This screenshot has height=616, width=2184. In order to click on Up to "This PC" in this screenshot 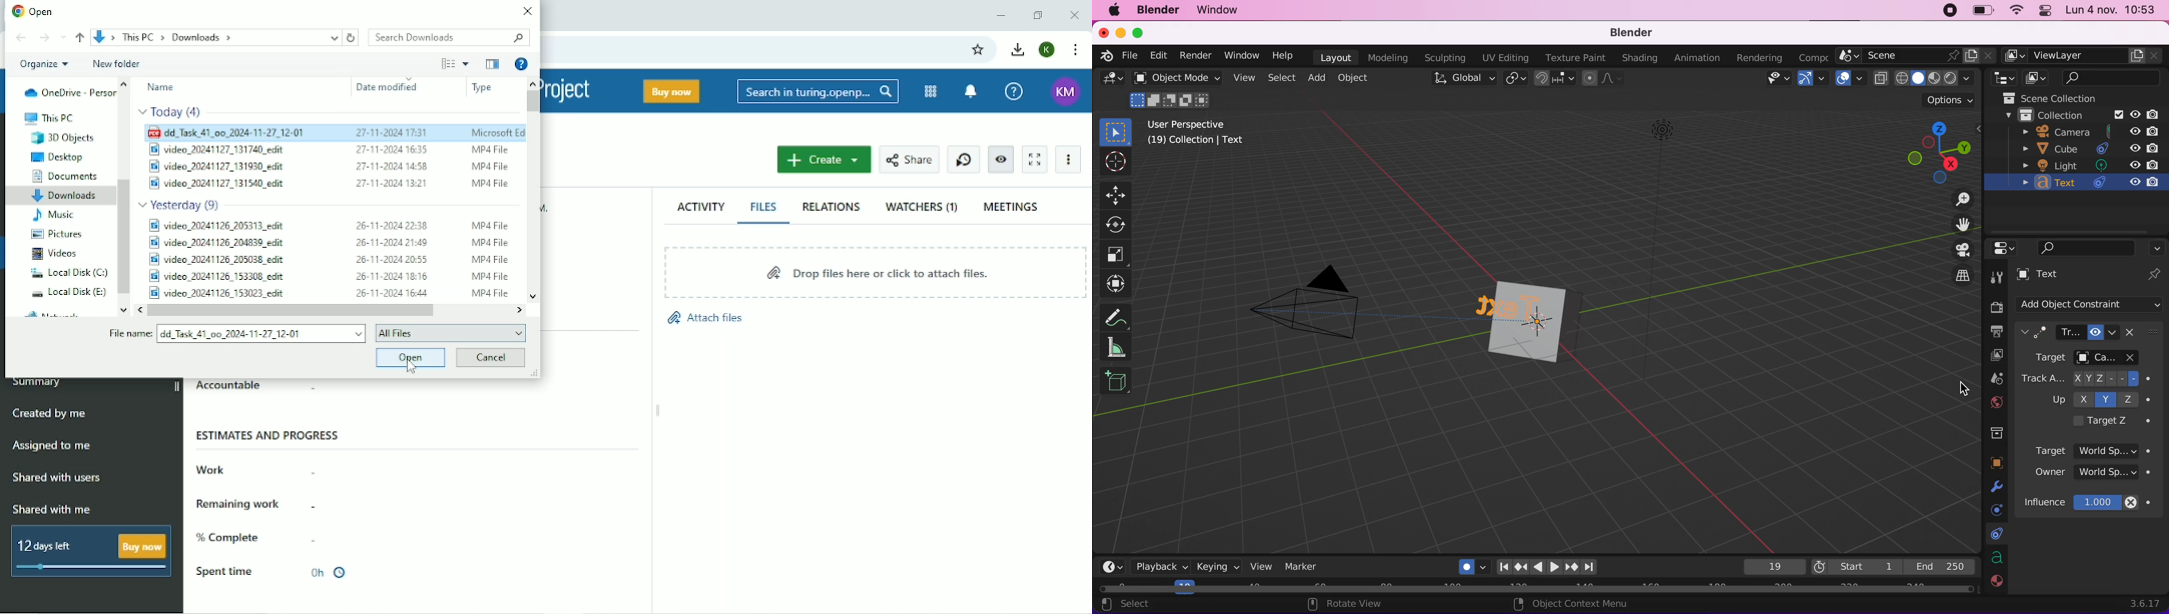, I will do `click(81, 38)`.